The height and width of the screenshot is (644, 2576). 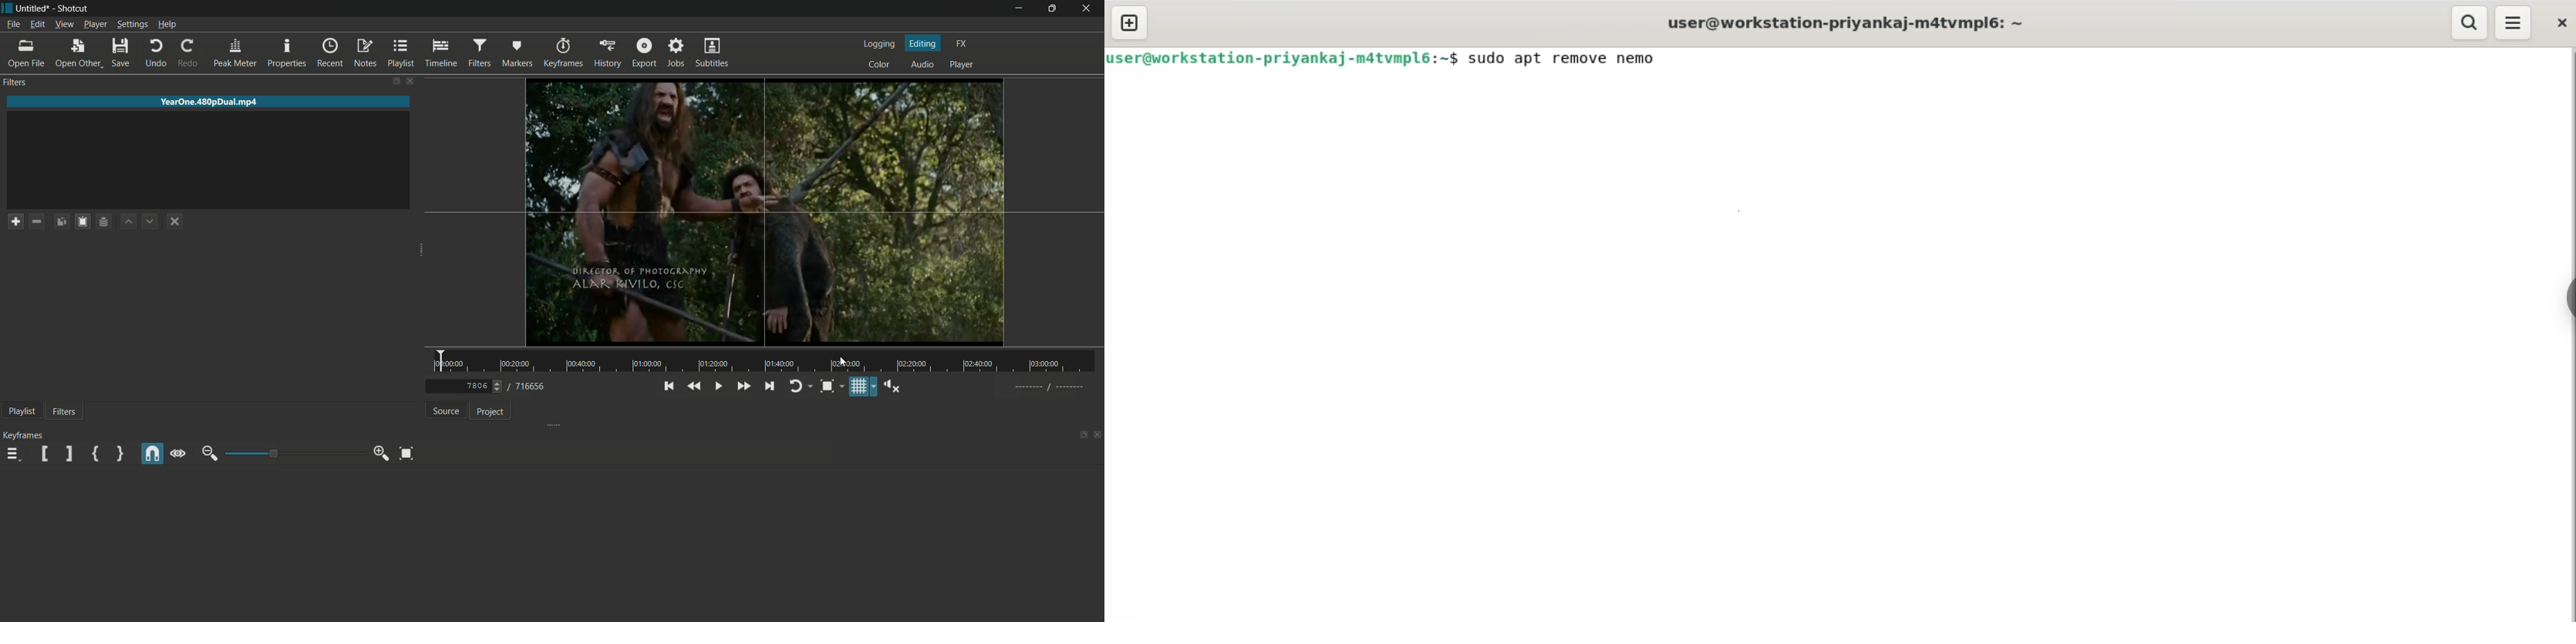 I want to click on move filter down, so click(x=149, y=221).